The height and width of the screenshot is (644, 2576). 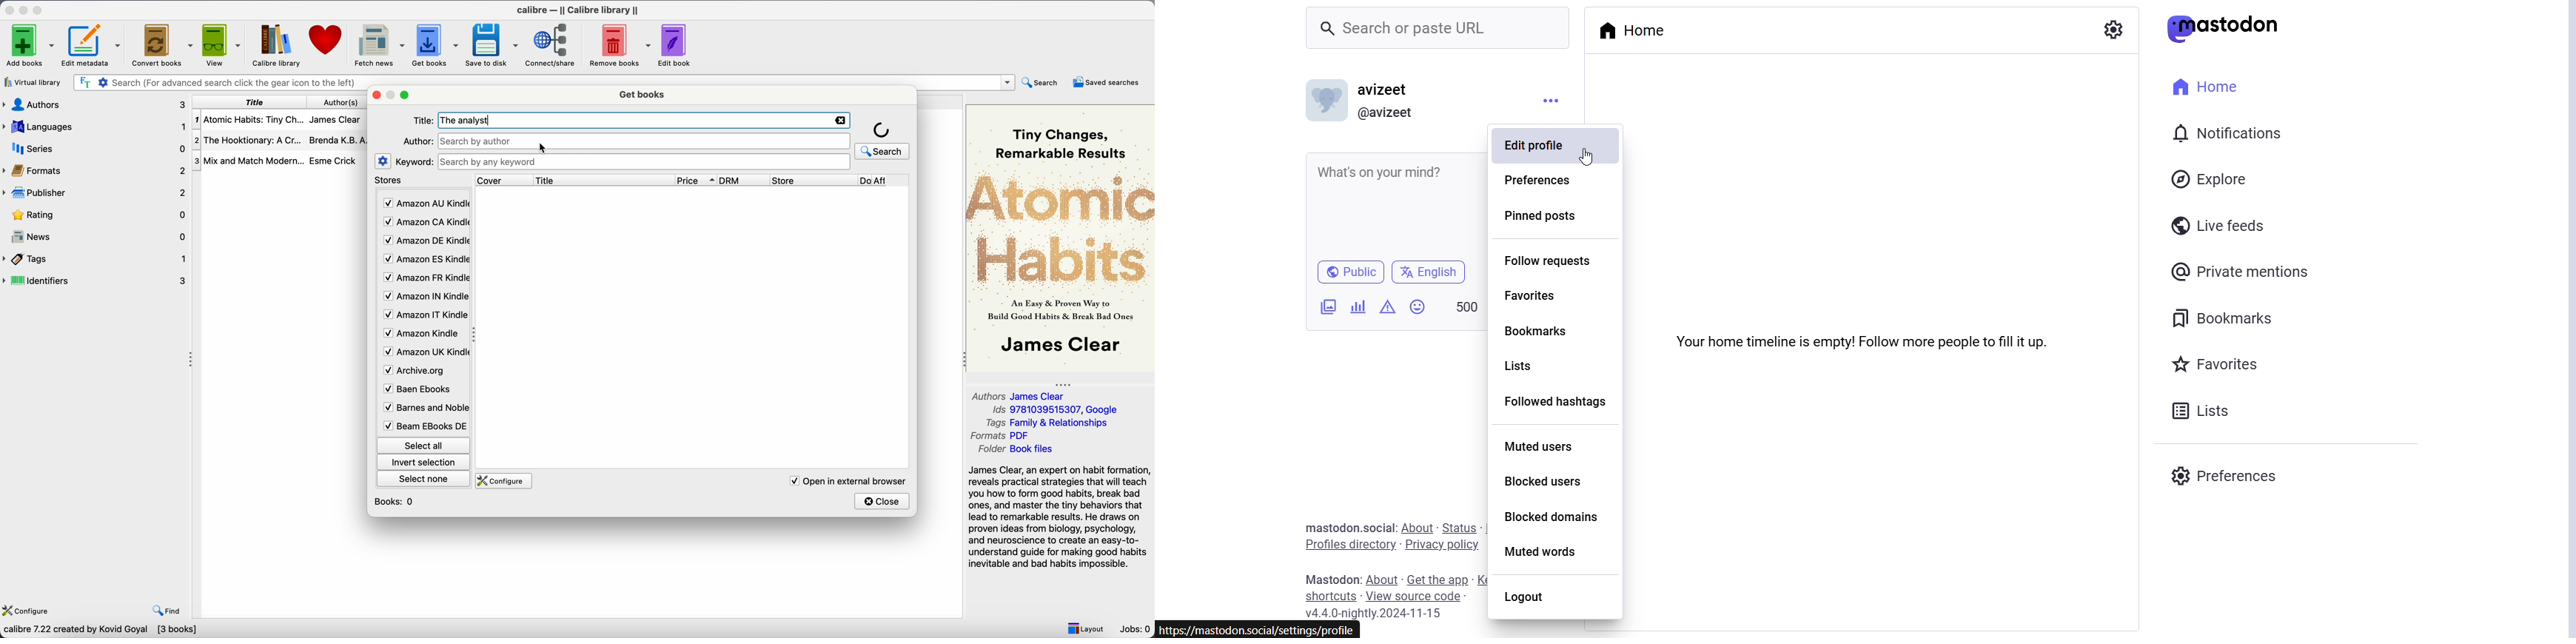 What do you see at coordinates (418, 141) in the screenshot?
I see `Author:` at bounding box center [418, 141].